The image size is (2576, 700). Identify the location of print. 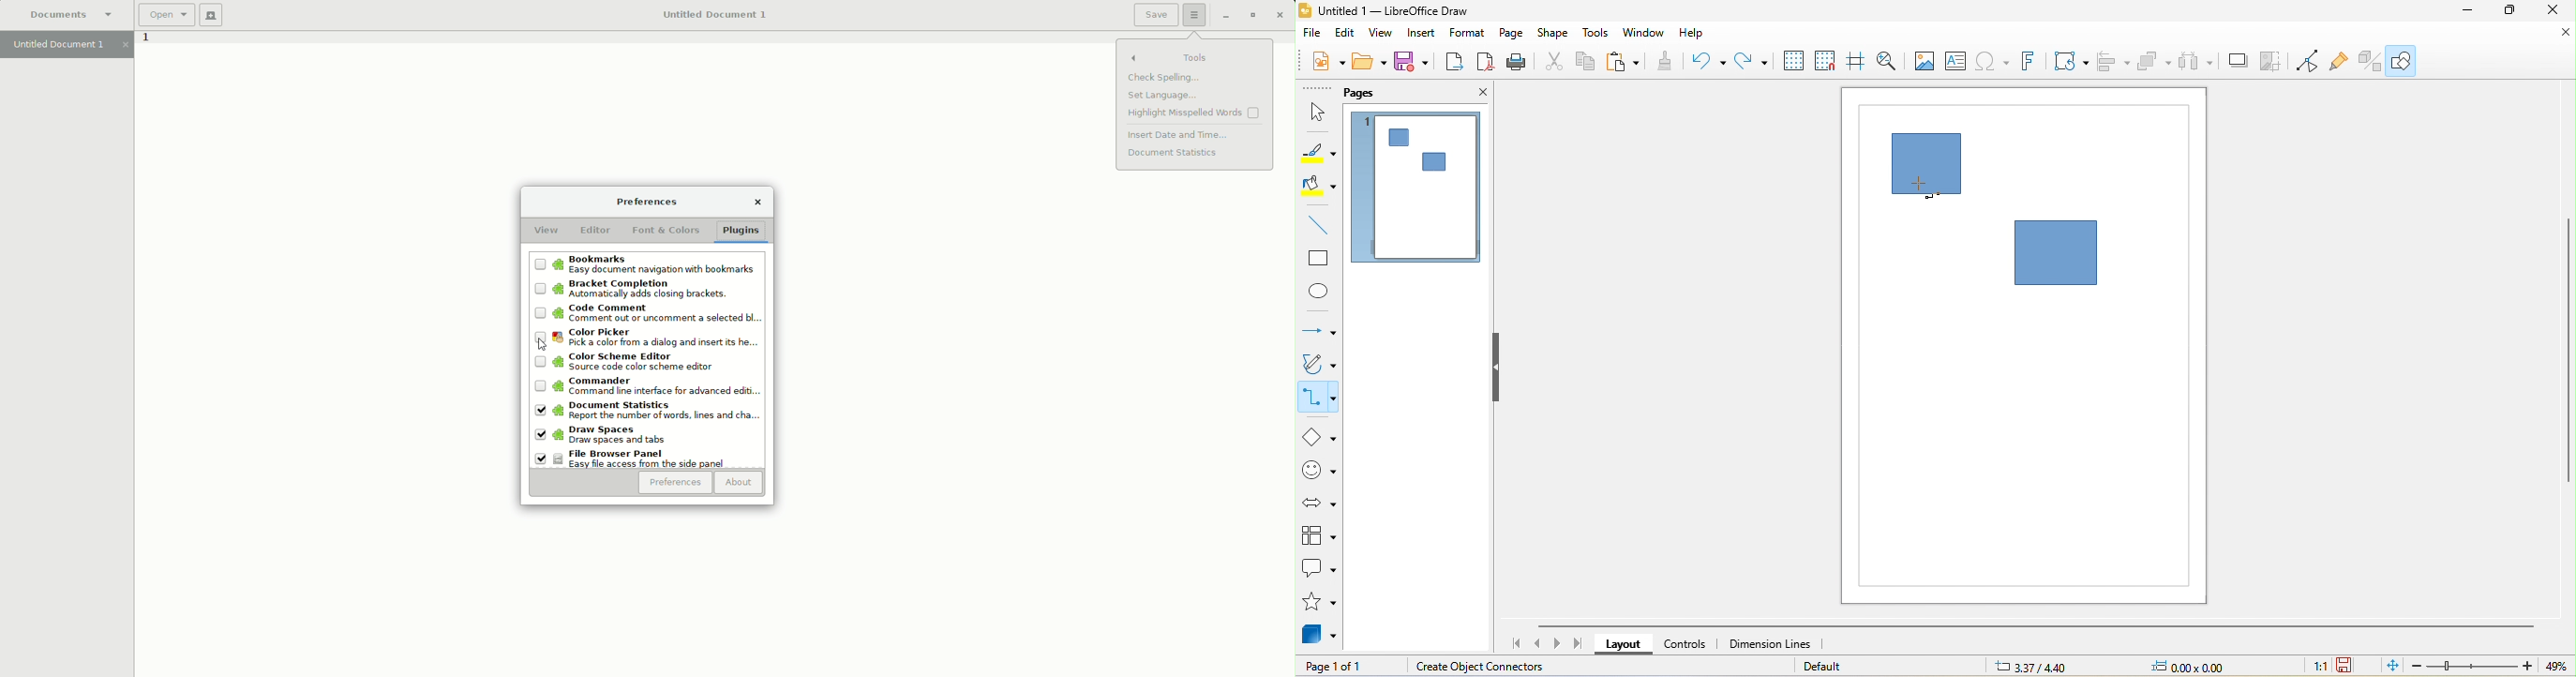
(1518, 64).